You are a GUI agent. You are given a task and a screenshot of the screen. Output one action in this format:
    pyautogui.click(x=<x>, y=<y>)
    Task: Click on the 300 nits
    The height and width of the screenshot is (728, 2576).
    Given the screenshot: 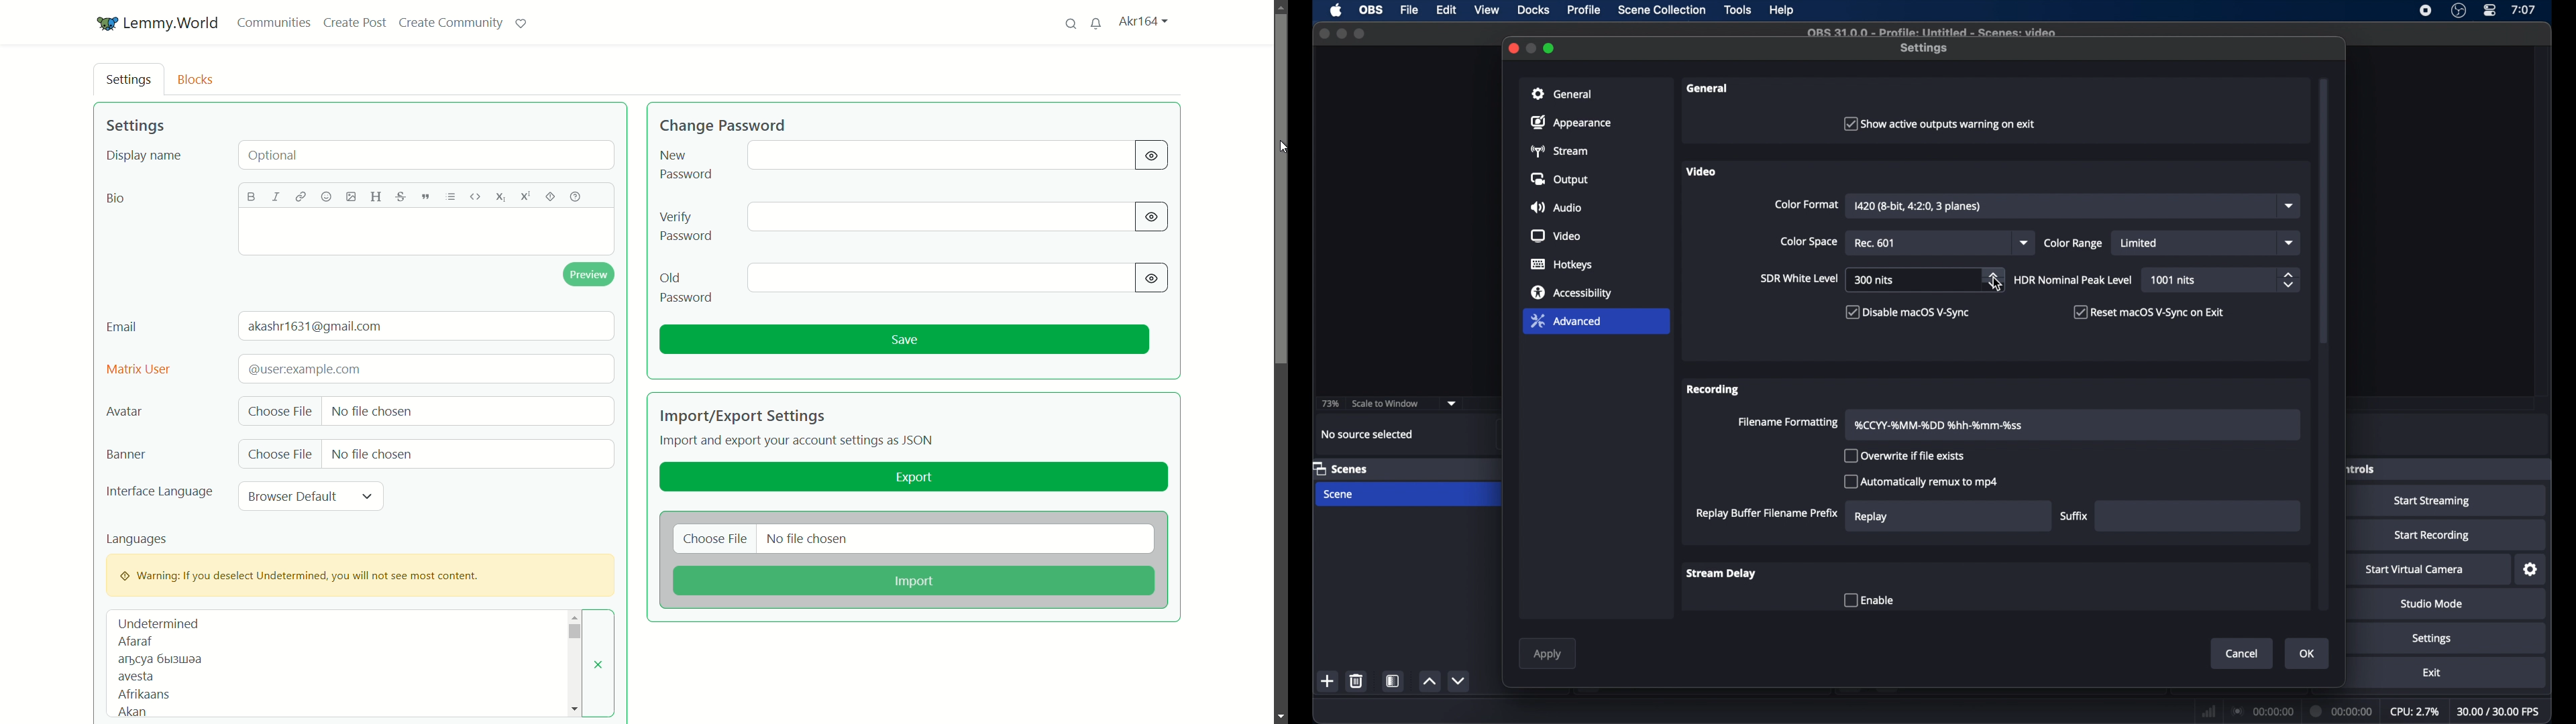 What is the action you would take?
    pyautogui.click(x=1874, y=280)
    